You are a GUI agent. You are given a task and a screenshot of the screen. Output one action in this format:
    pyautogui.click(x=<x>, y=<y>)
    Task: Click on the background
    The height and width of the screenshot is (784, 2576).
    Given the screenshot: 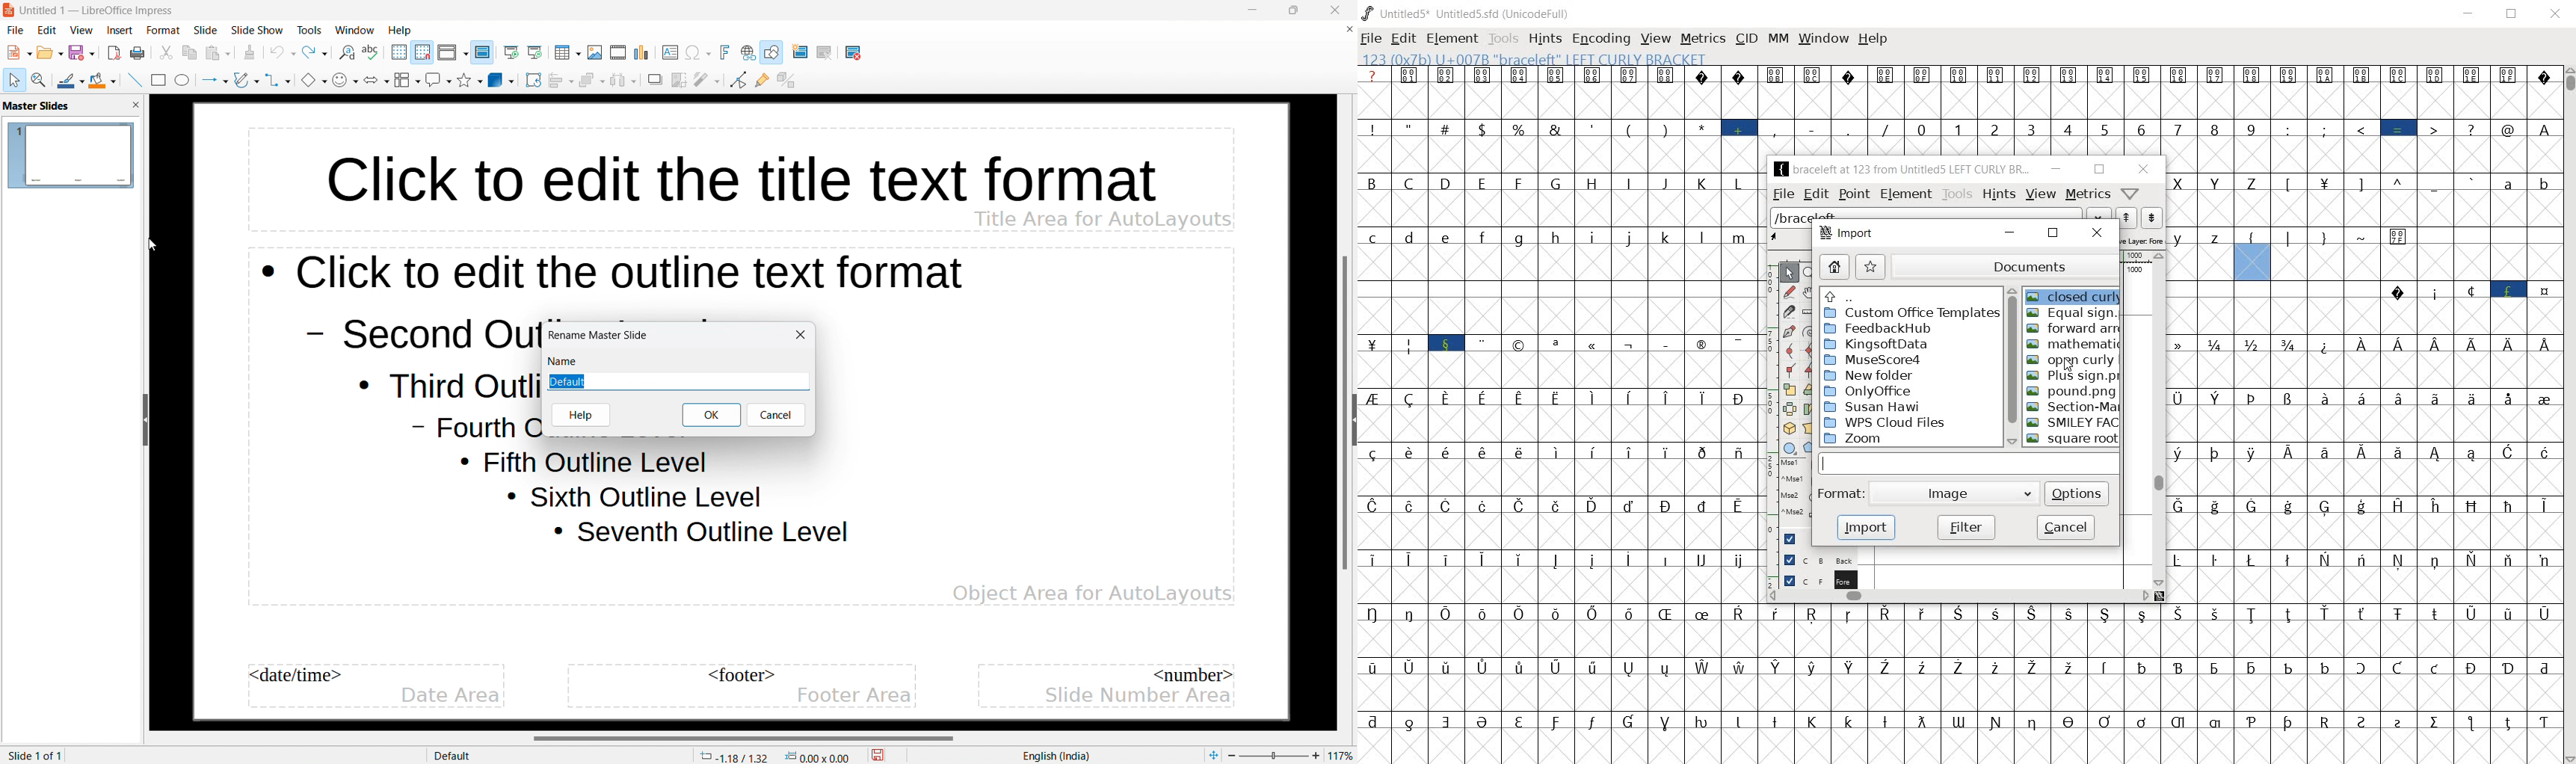 What is the action you would take?
    pyautogui.click(x=1811, y=559)
    